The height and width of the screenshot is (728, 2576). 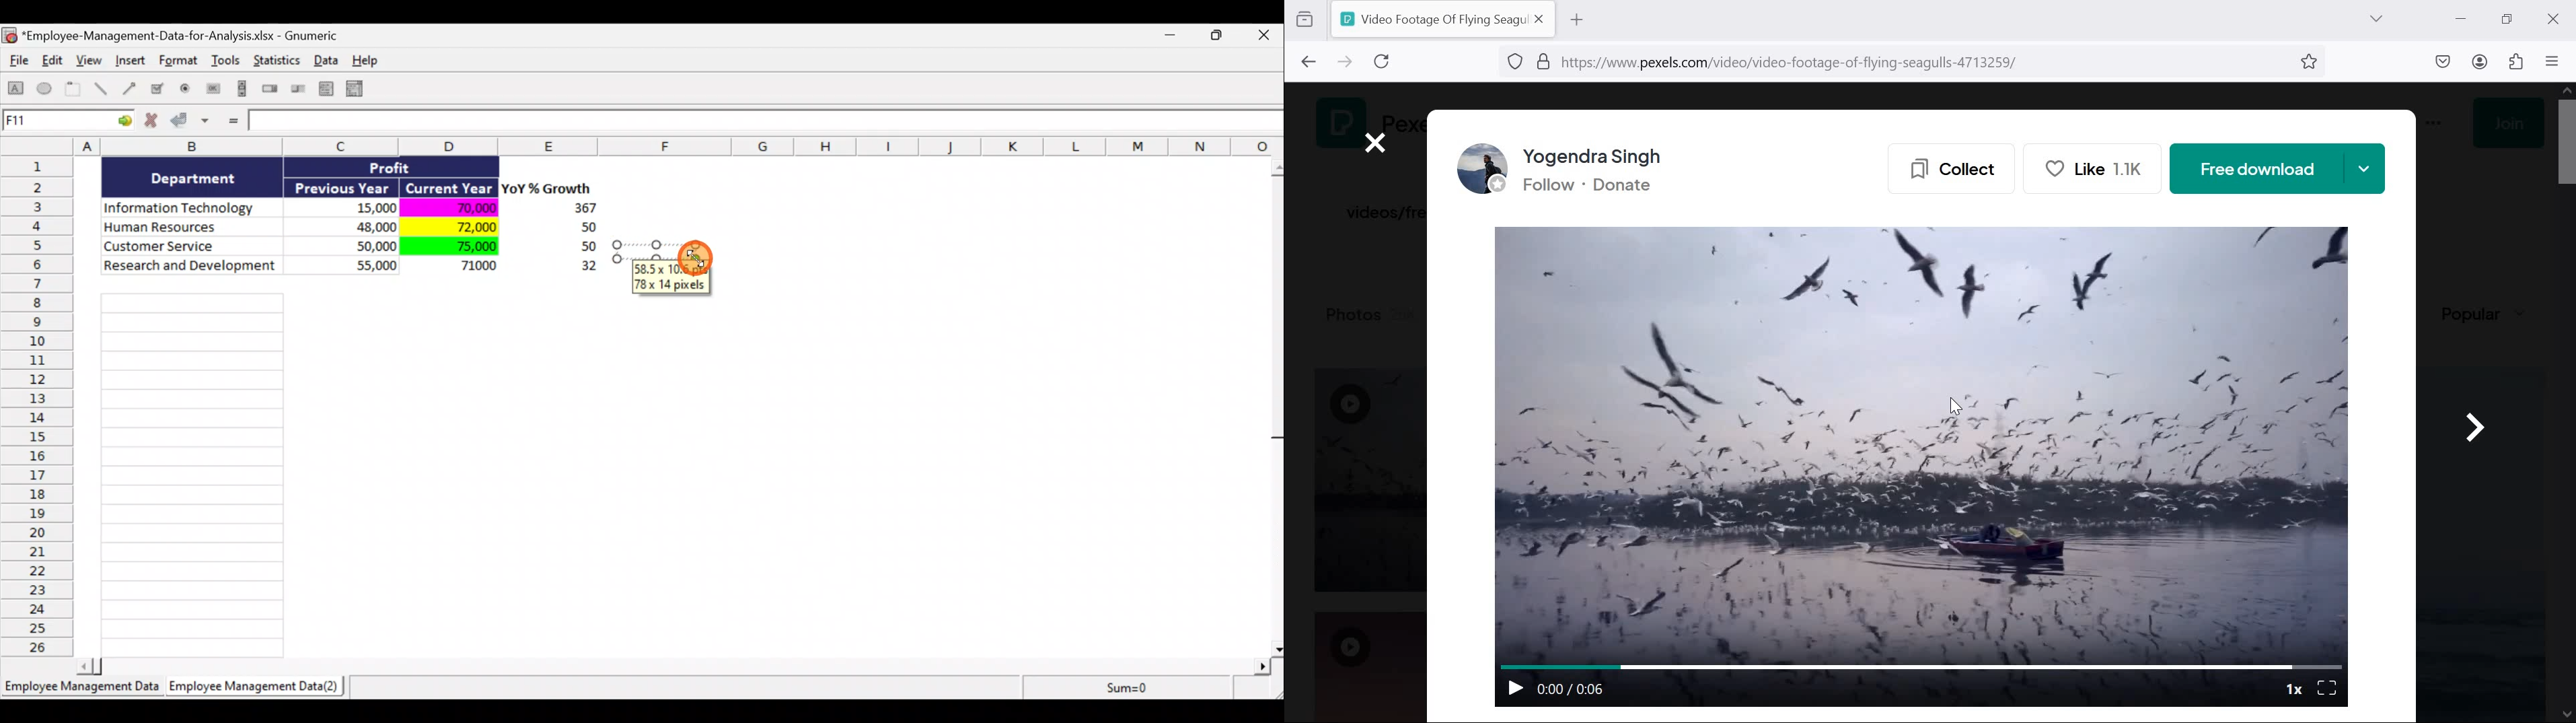 I want to click on Formula bar, so click(x=767, y=123).